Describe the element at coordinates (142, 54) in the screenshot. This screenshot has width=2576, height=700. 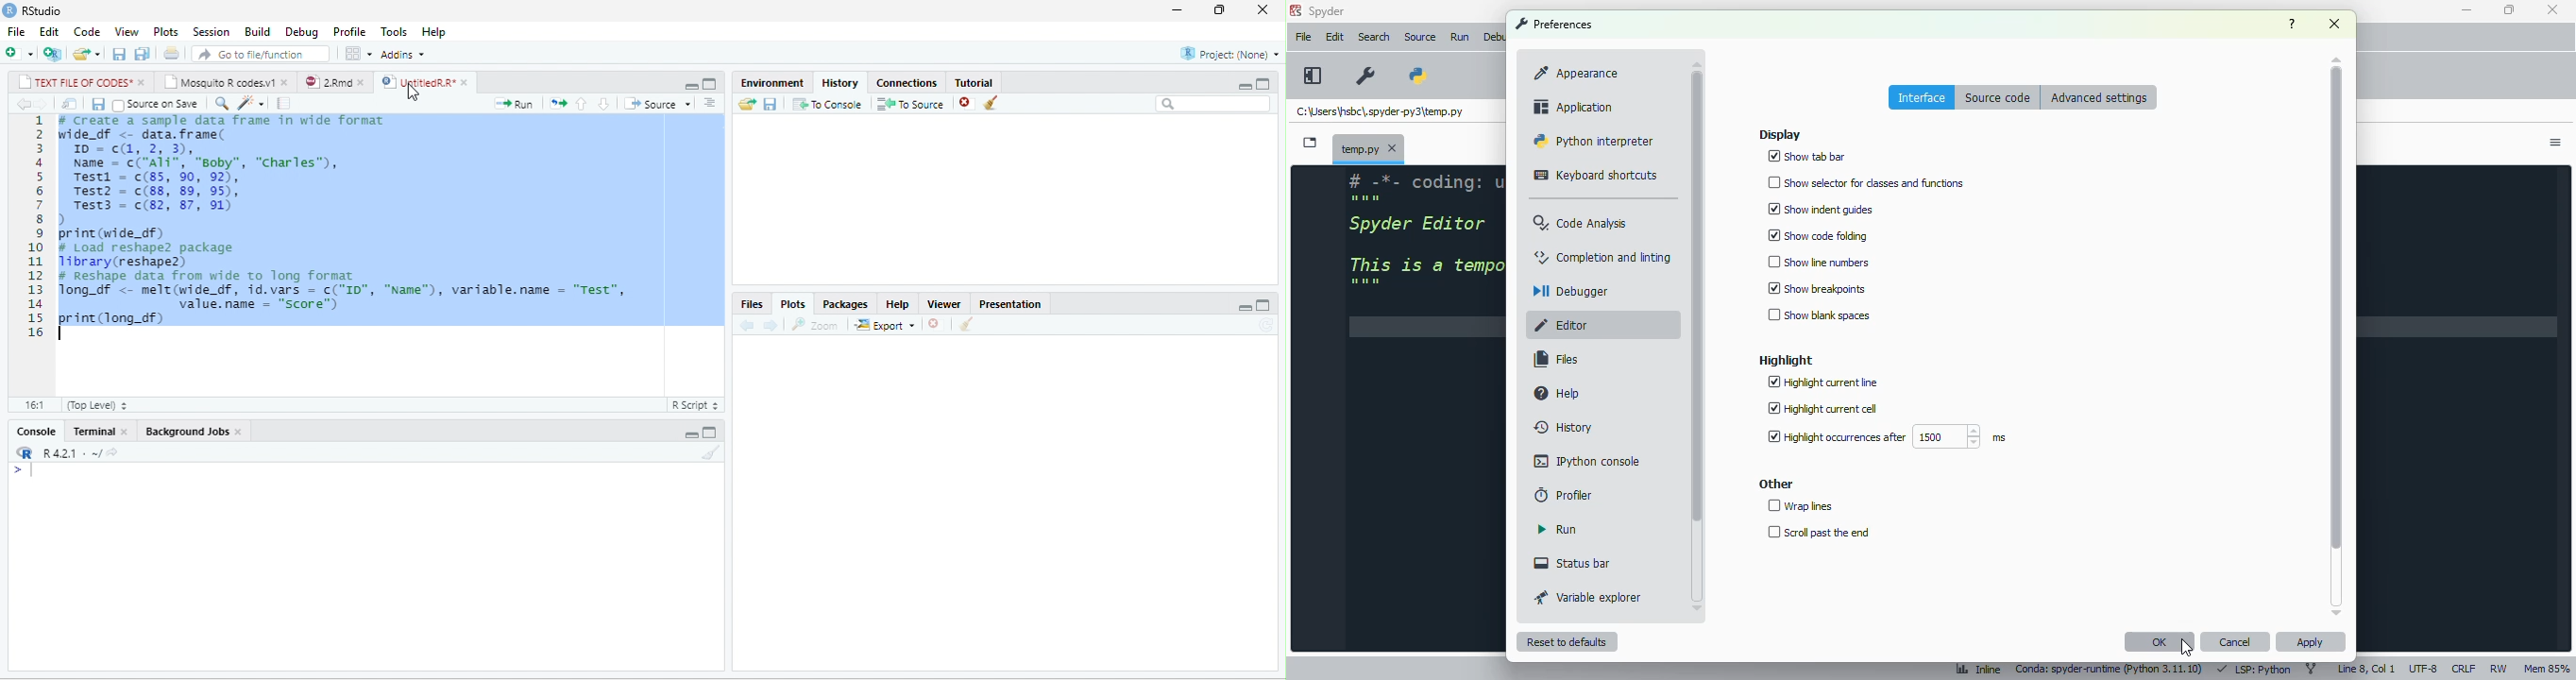
I see `save all` at that location.